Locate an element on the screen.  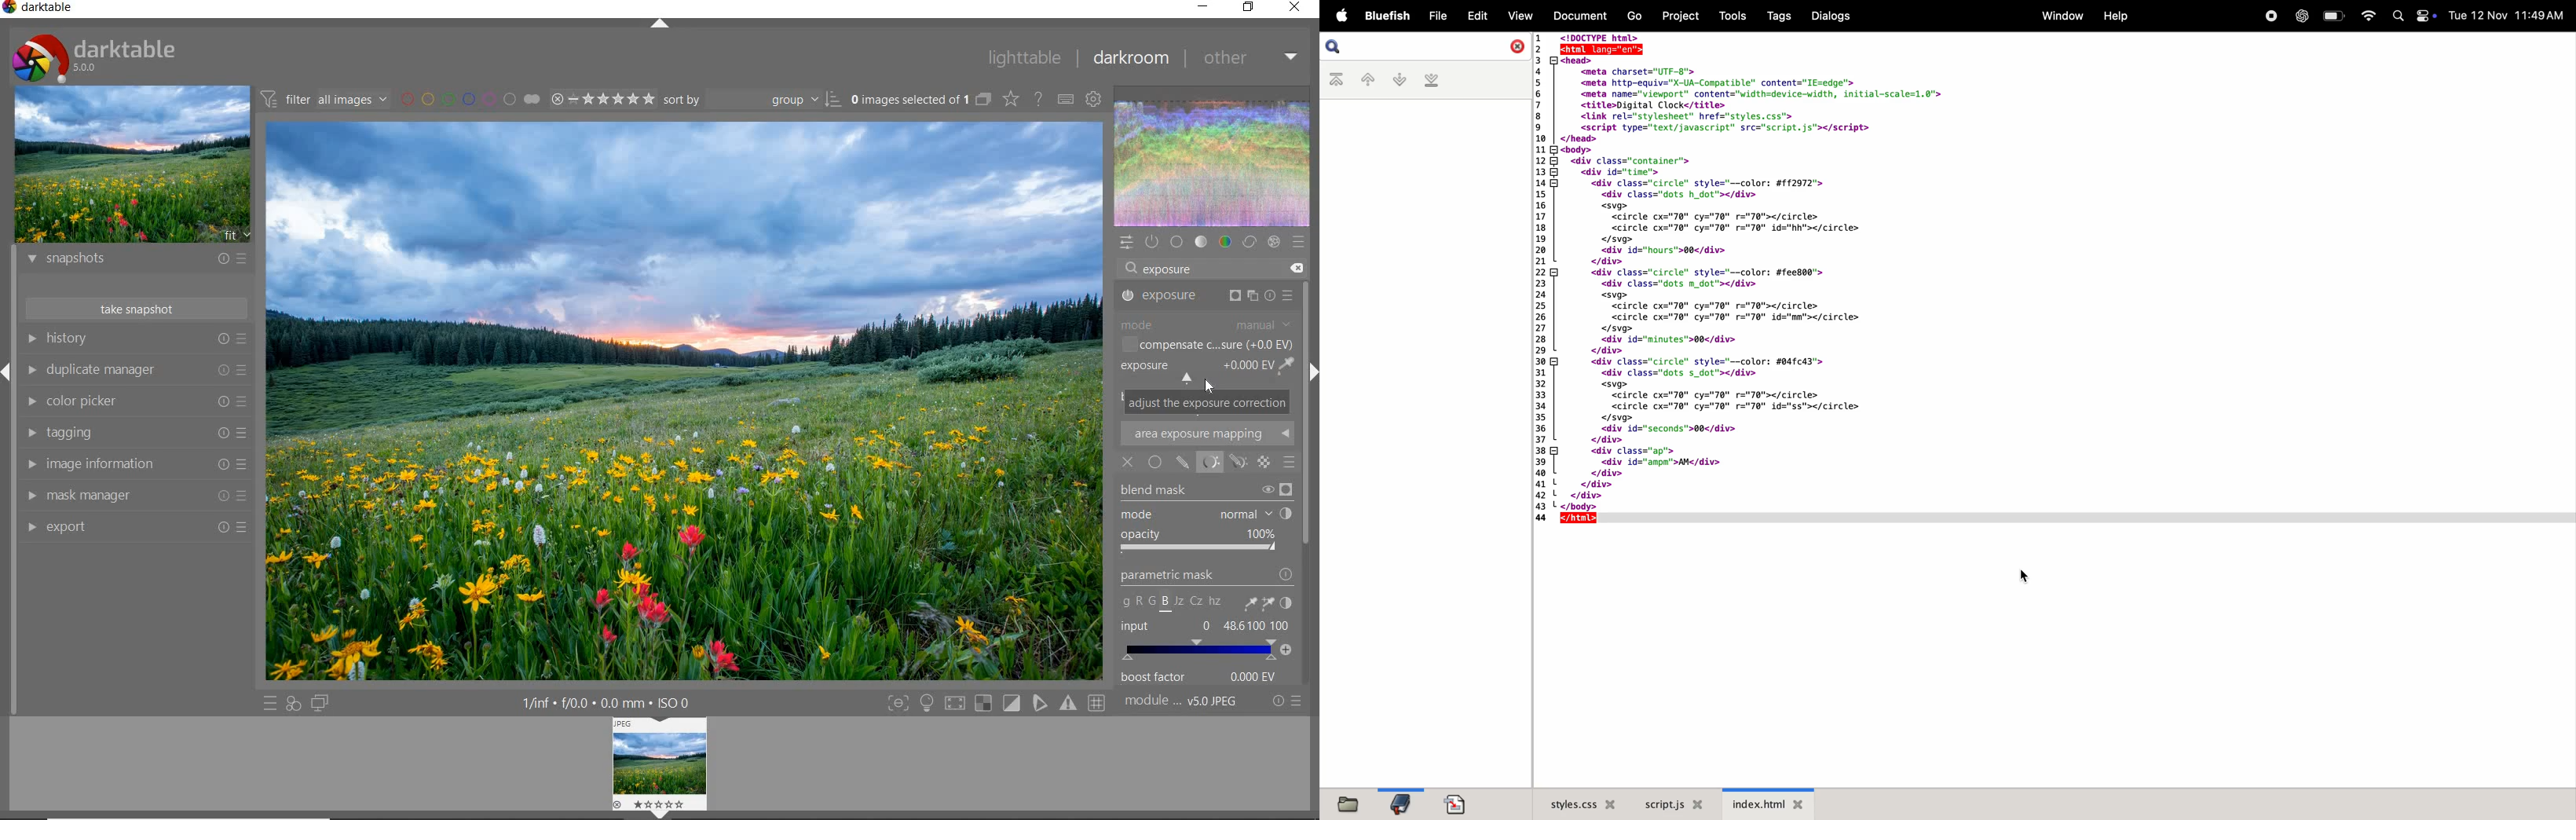
AREA EXPOSURE MAPPING is located at coordinates (1213, 434).